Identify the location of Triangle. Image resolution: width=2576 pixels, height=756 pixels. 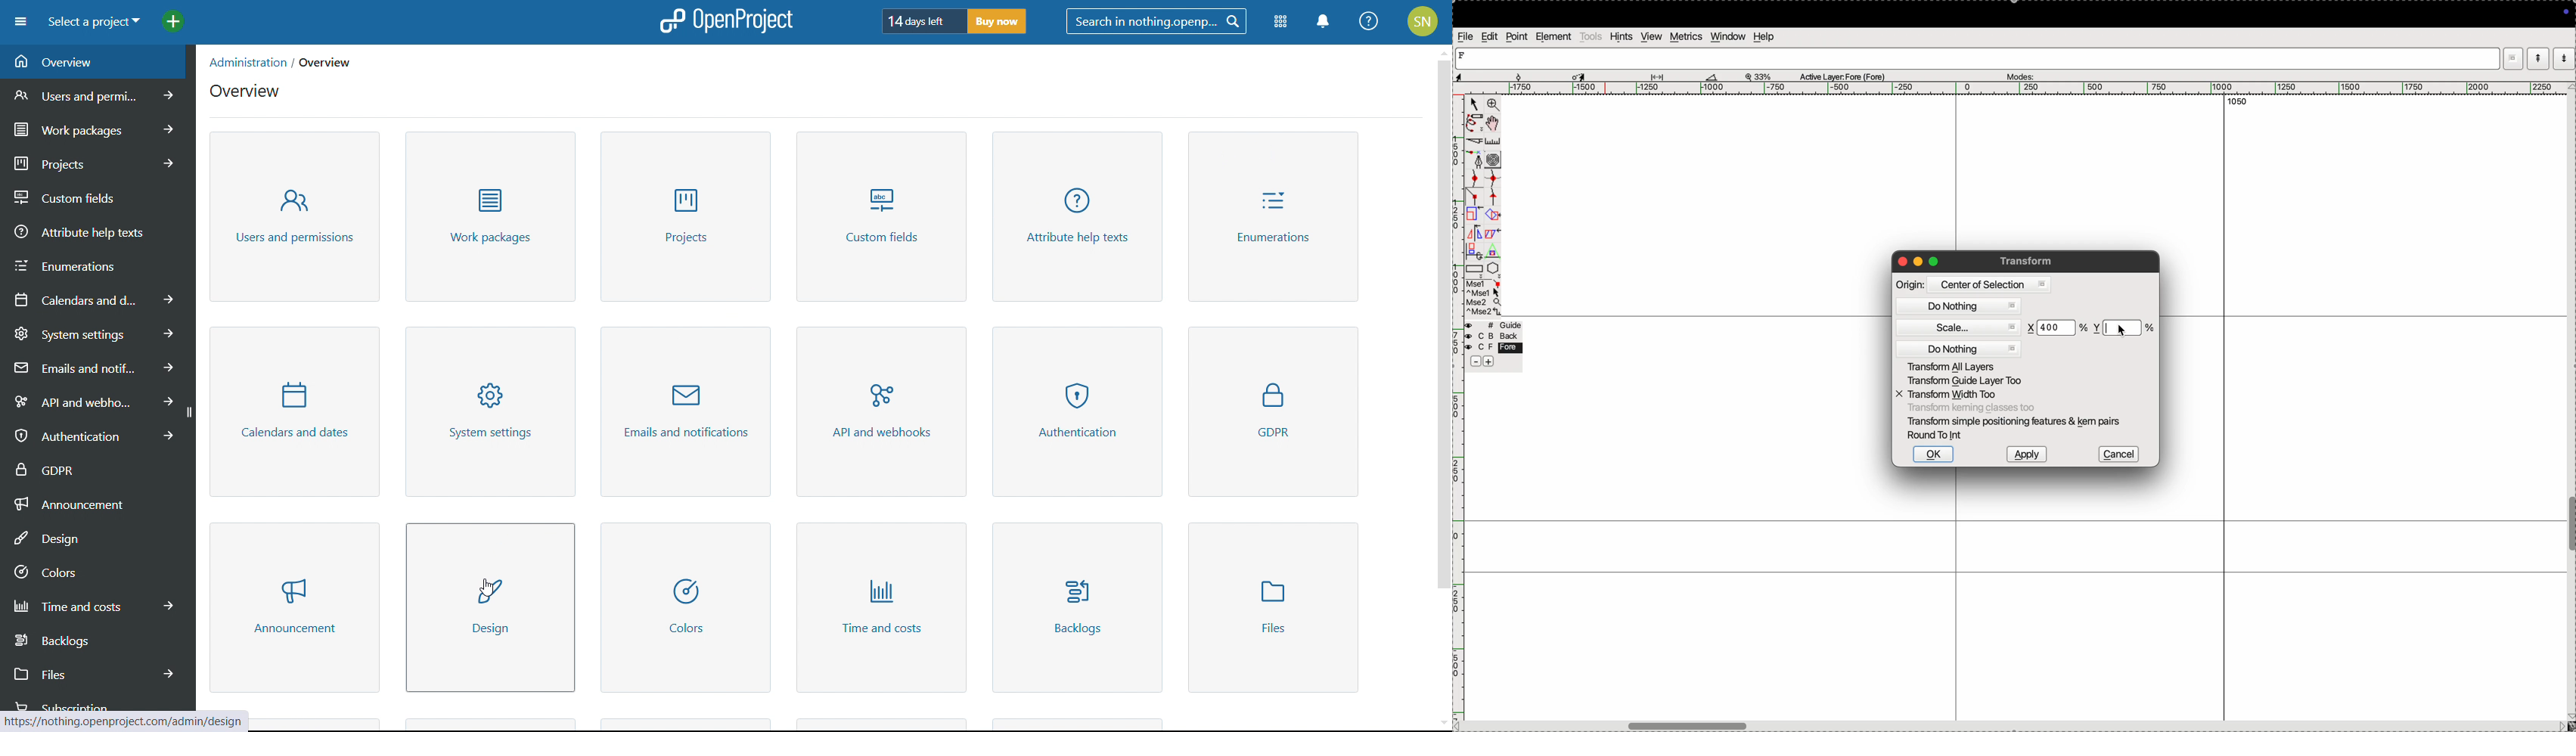
(1492, 251).